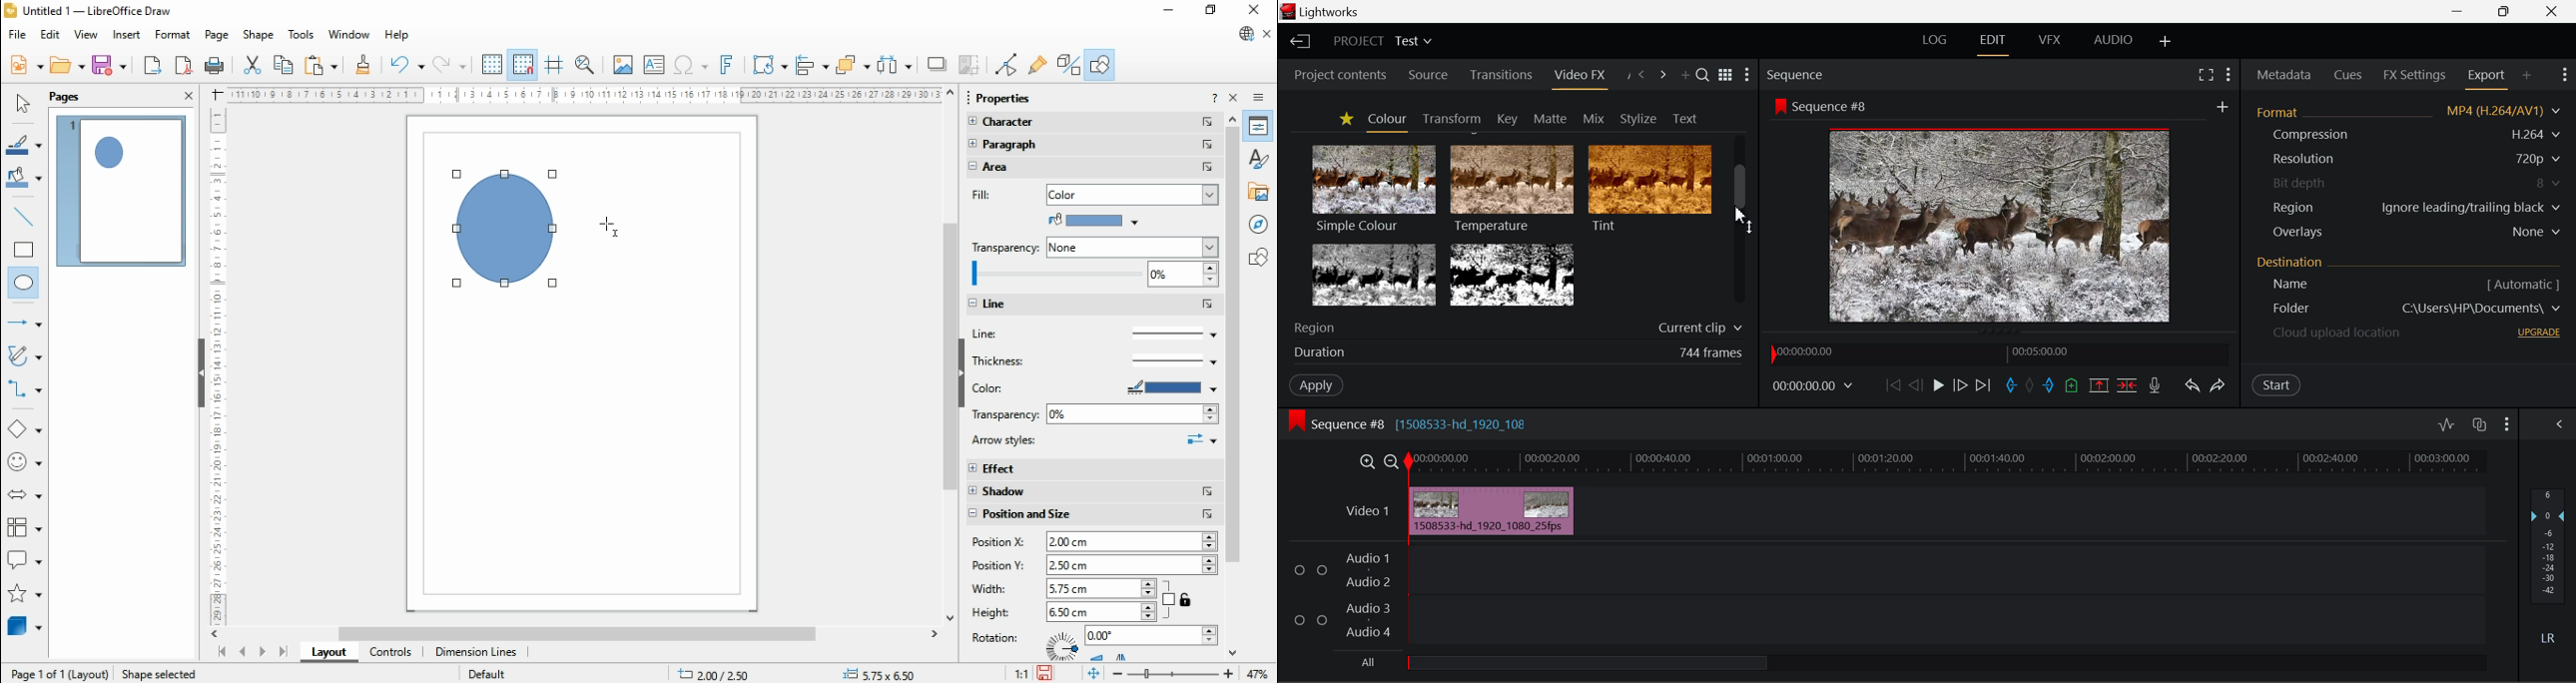 This screenshot has width=2576, height=700. What do you see at coordinates (2458, 10) in the screenshot?
I see `Restore Down` at bounding box center [2458, 10].